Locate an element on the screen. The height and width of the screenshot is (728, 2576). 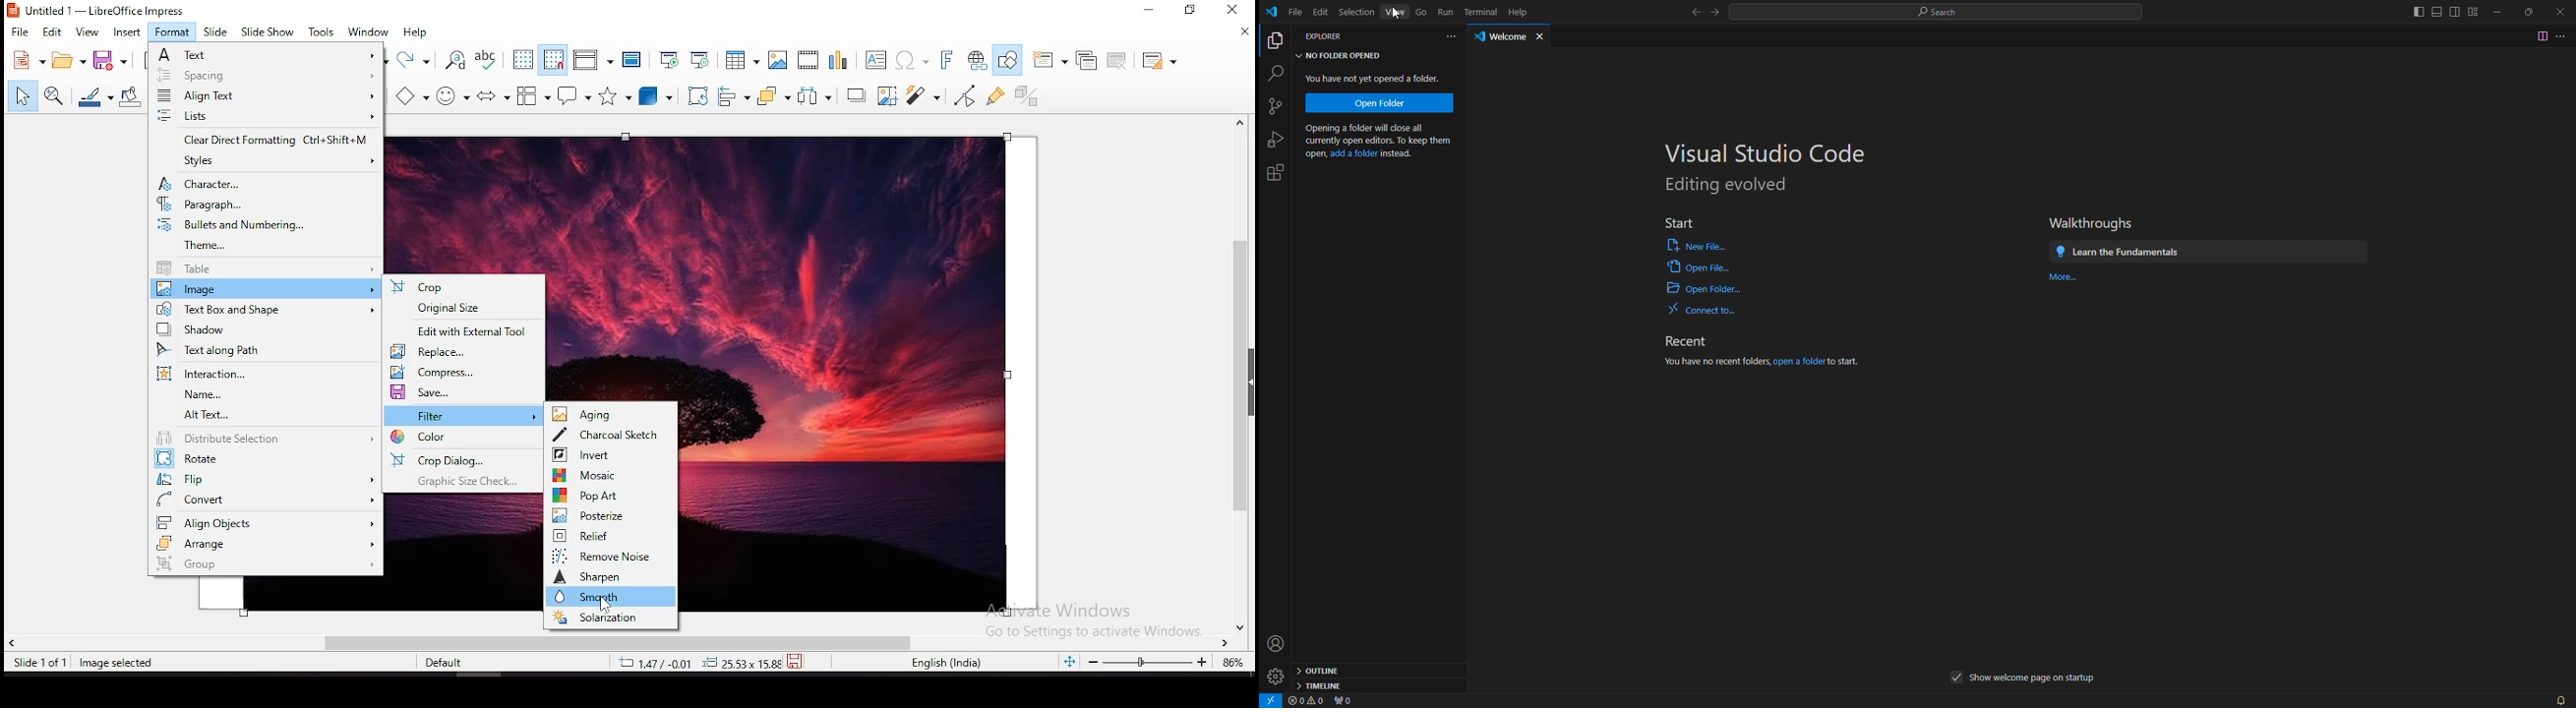
tools is located at coordinates (321, 31).